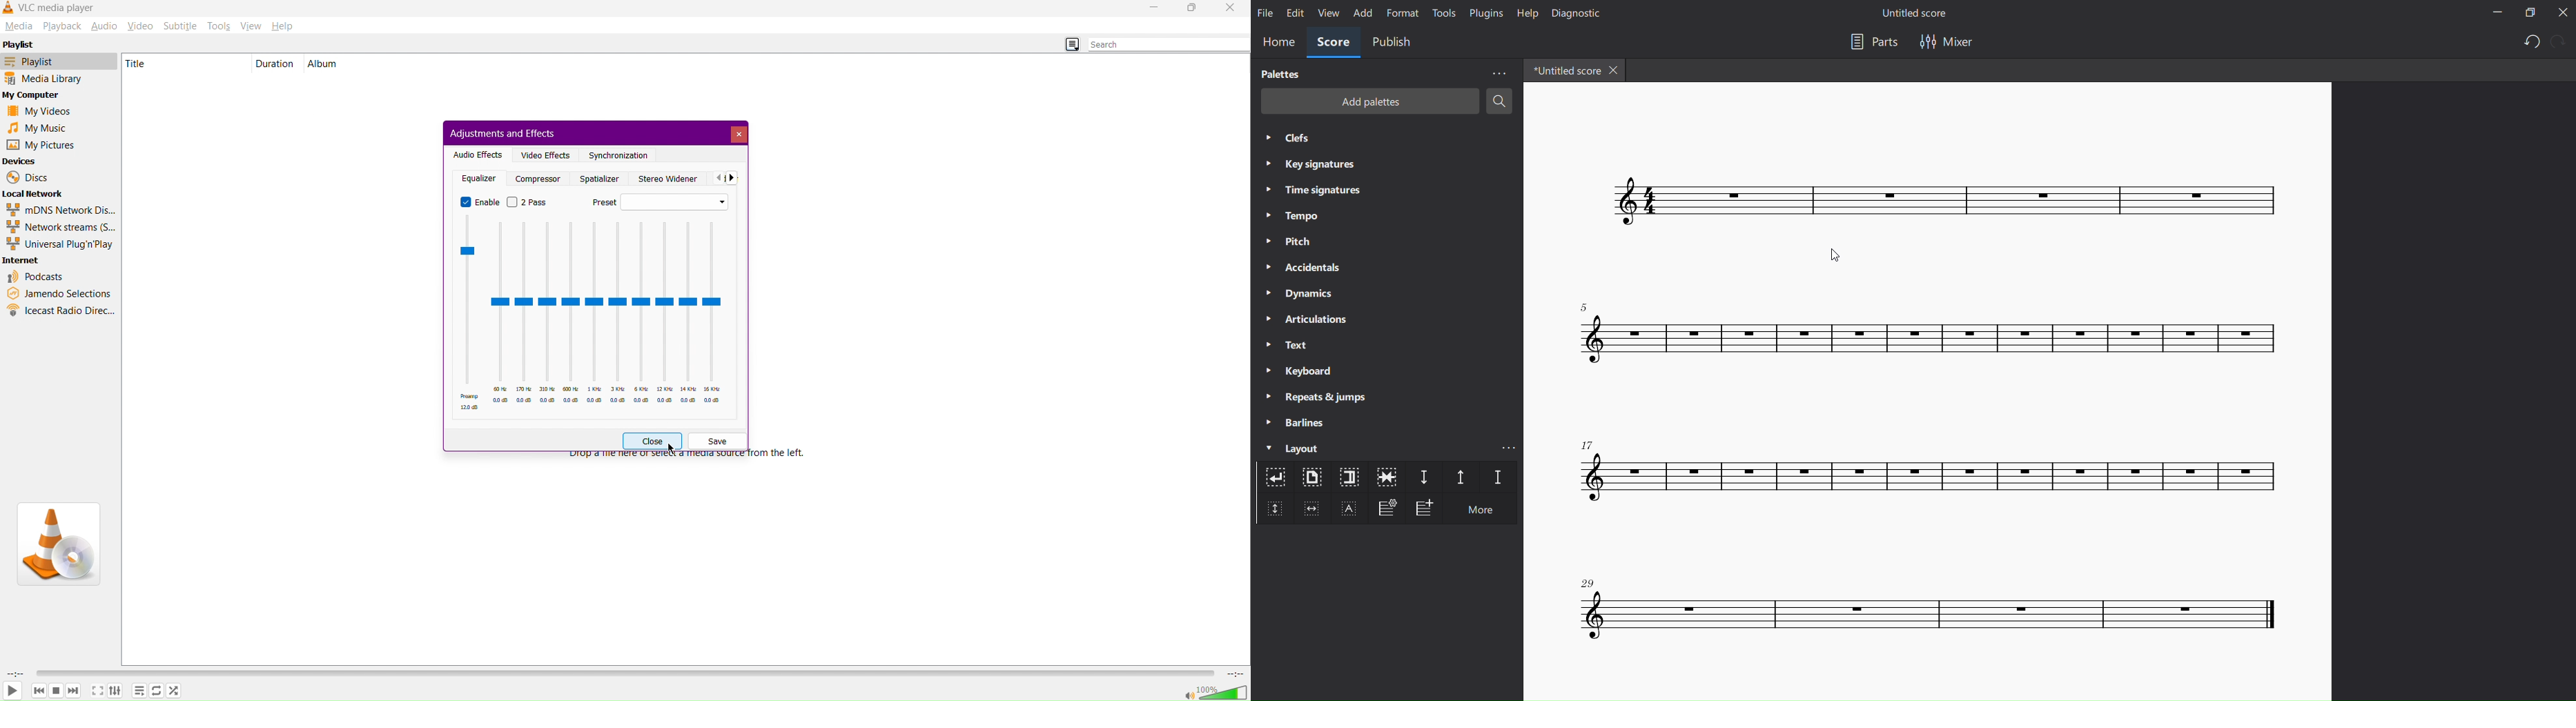  I want to click on title, so click(1922, 12).